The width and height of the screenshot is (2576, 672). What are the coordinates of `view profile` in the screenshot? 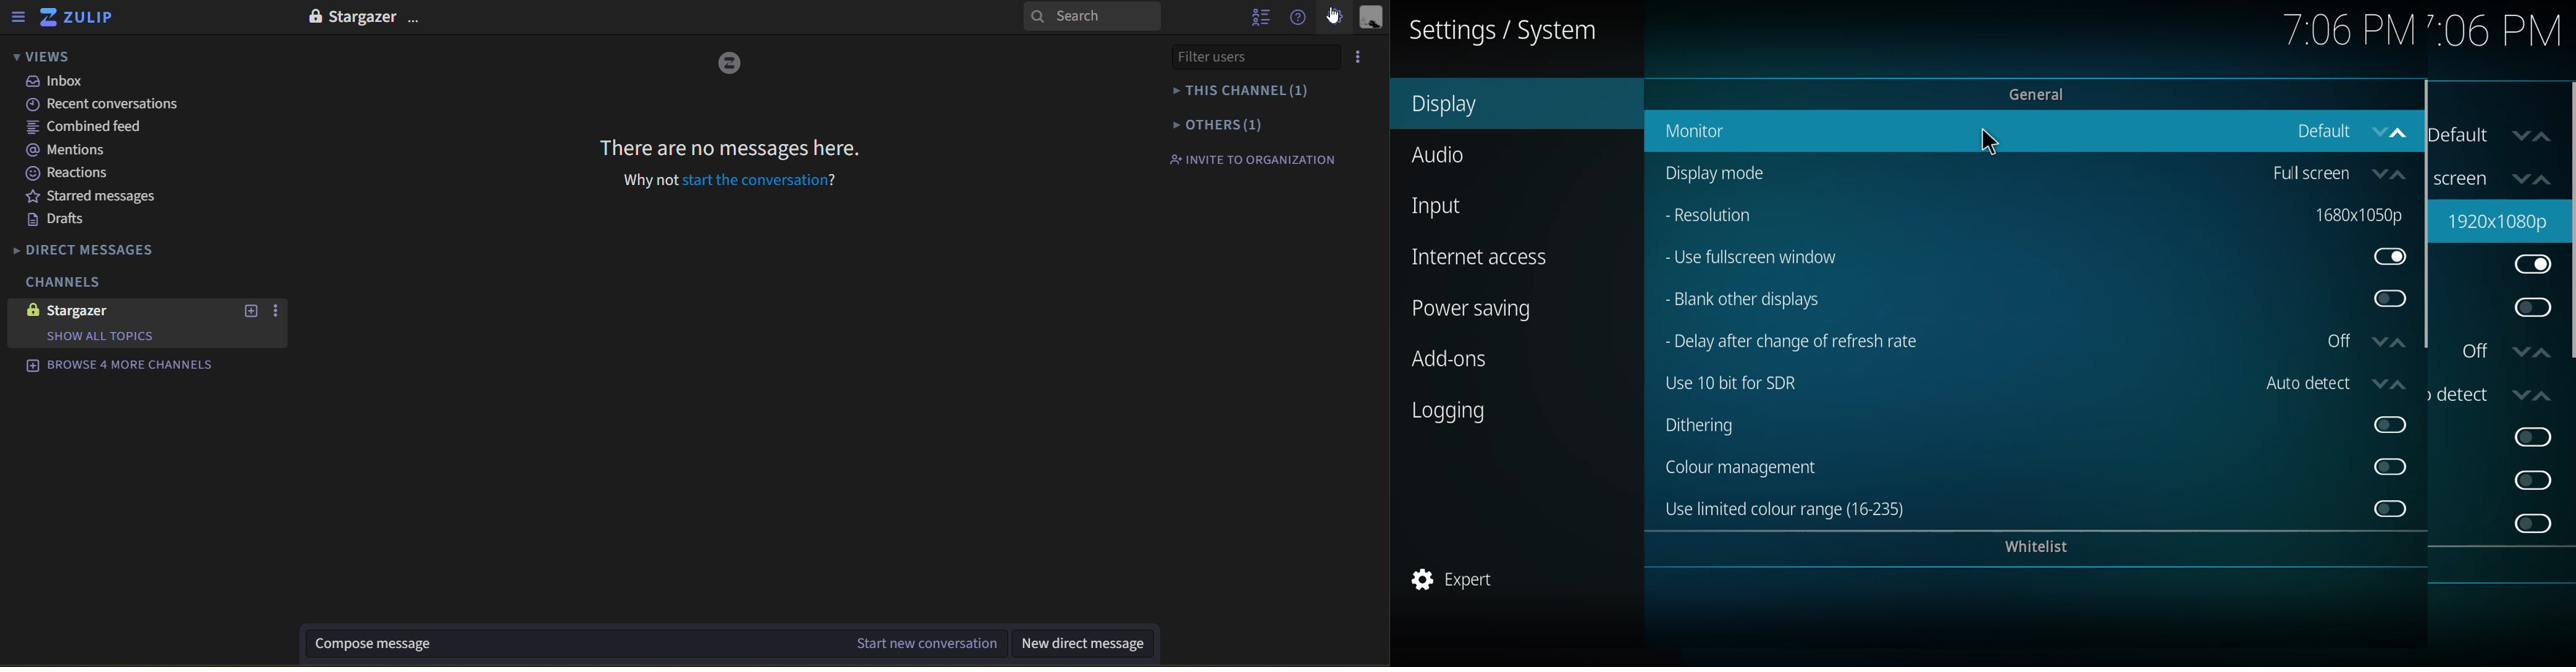 It's located at (1373, 18).